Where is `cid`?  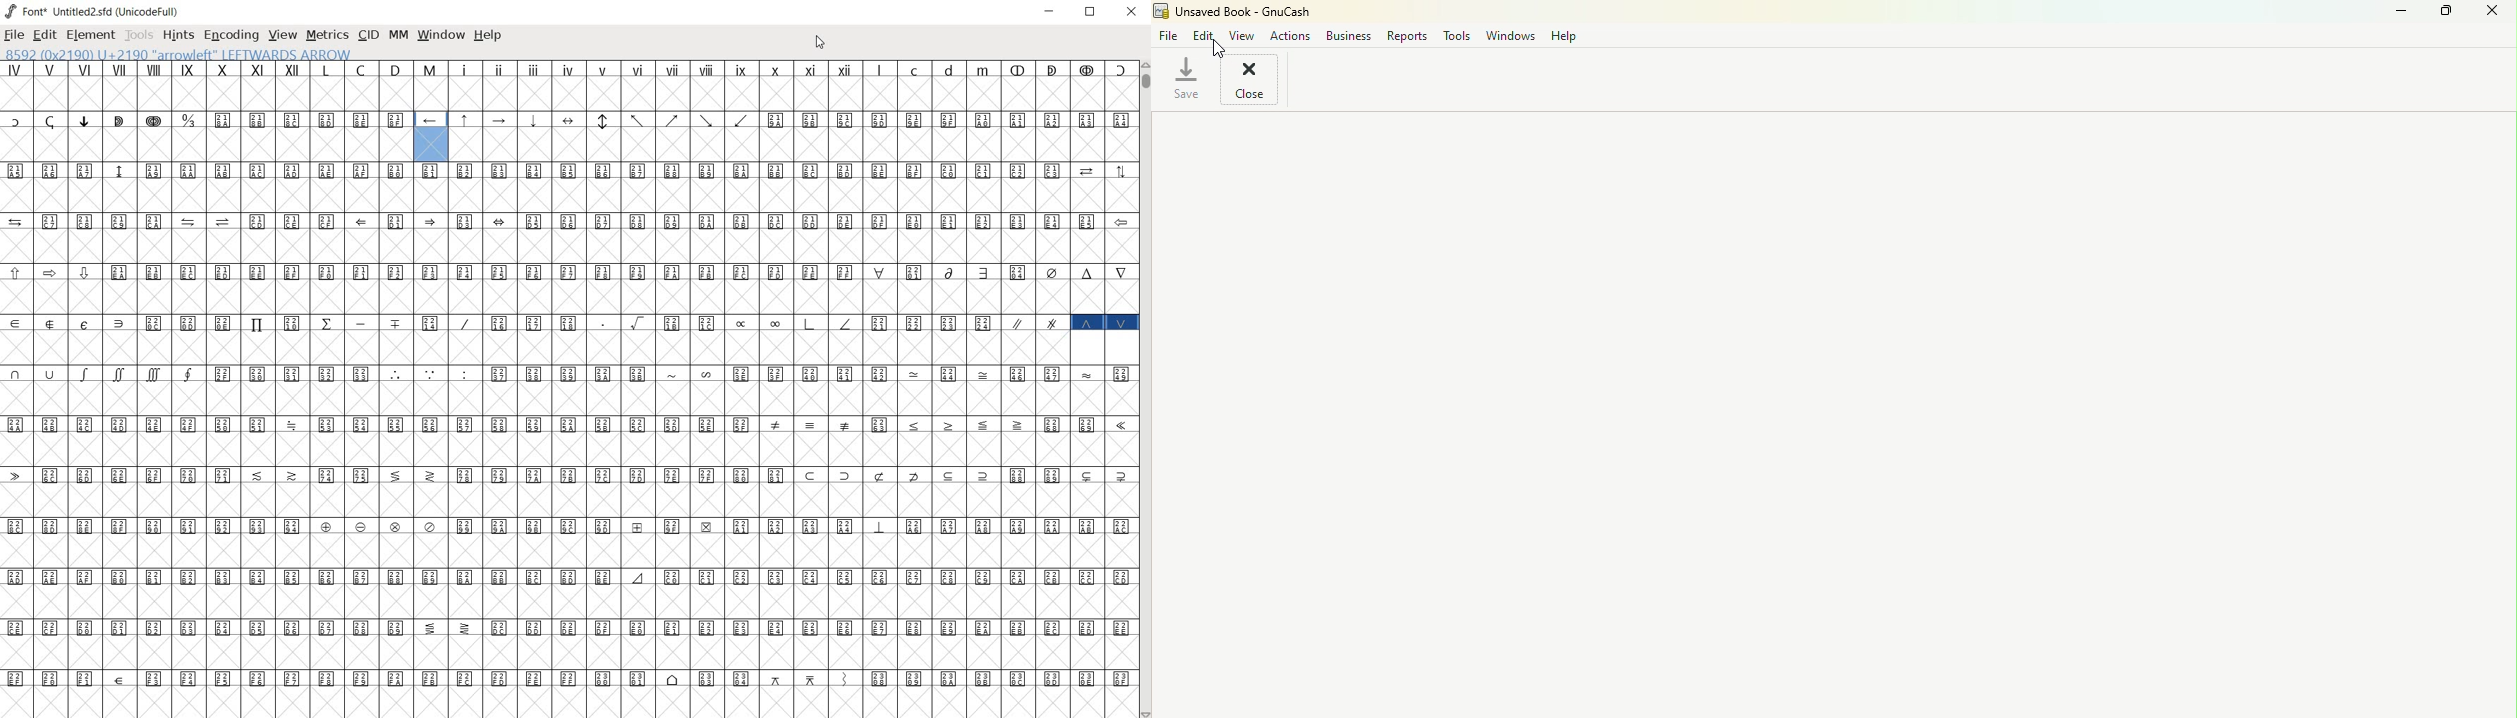 cid is located at coordinates (367, 35).